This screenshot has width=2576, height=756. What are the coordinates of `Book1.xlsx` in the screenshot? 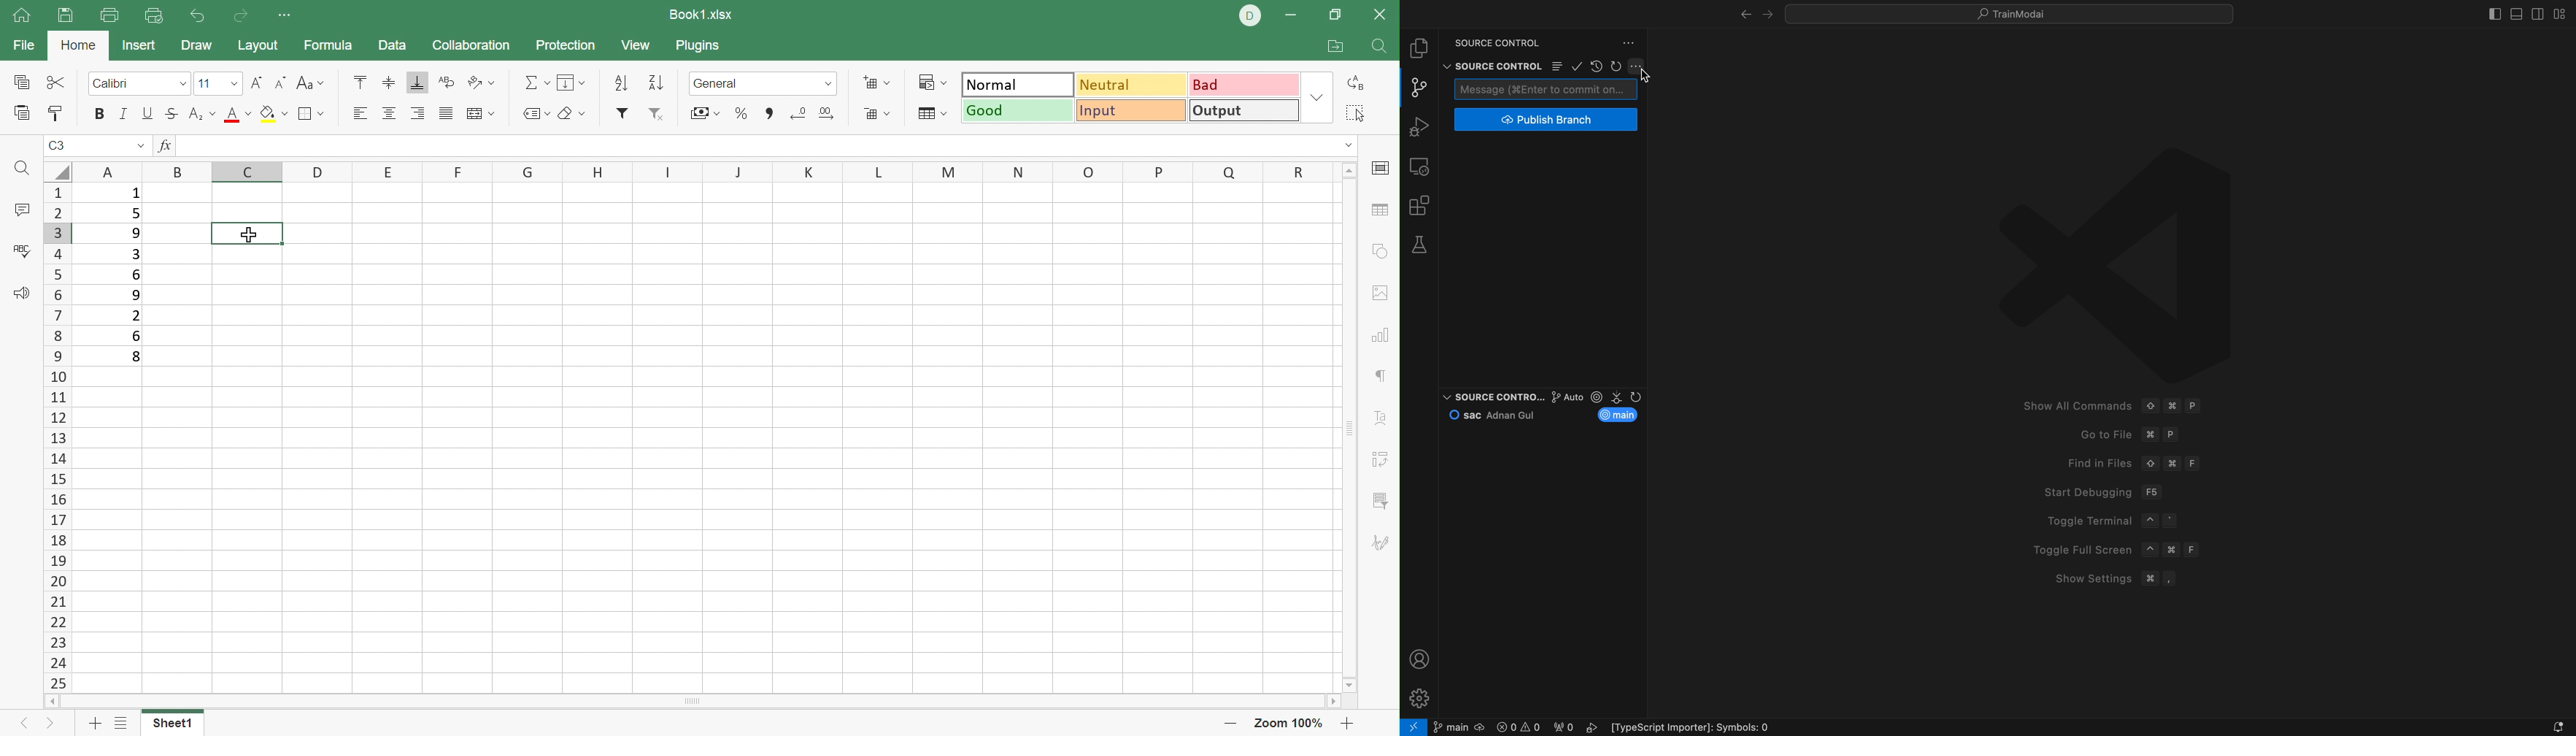 It's located at (702, 16).